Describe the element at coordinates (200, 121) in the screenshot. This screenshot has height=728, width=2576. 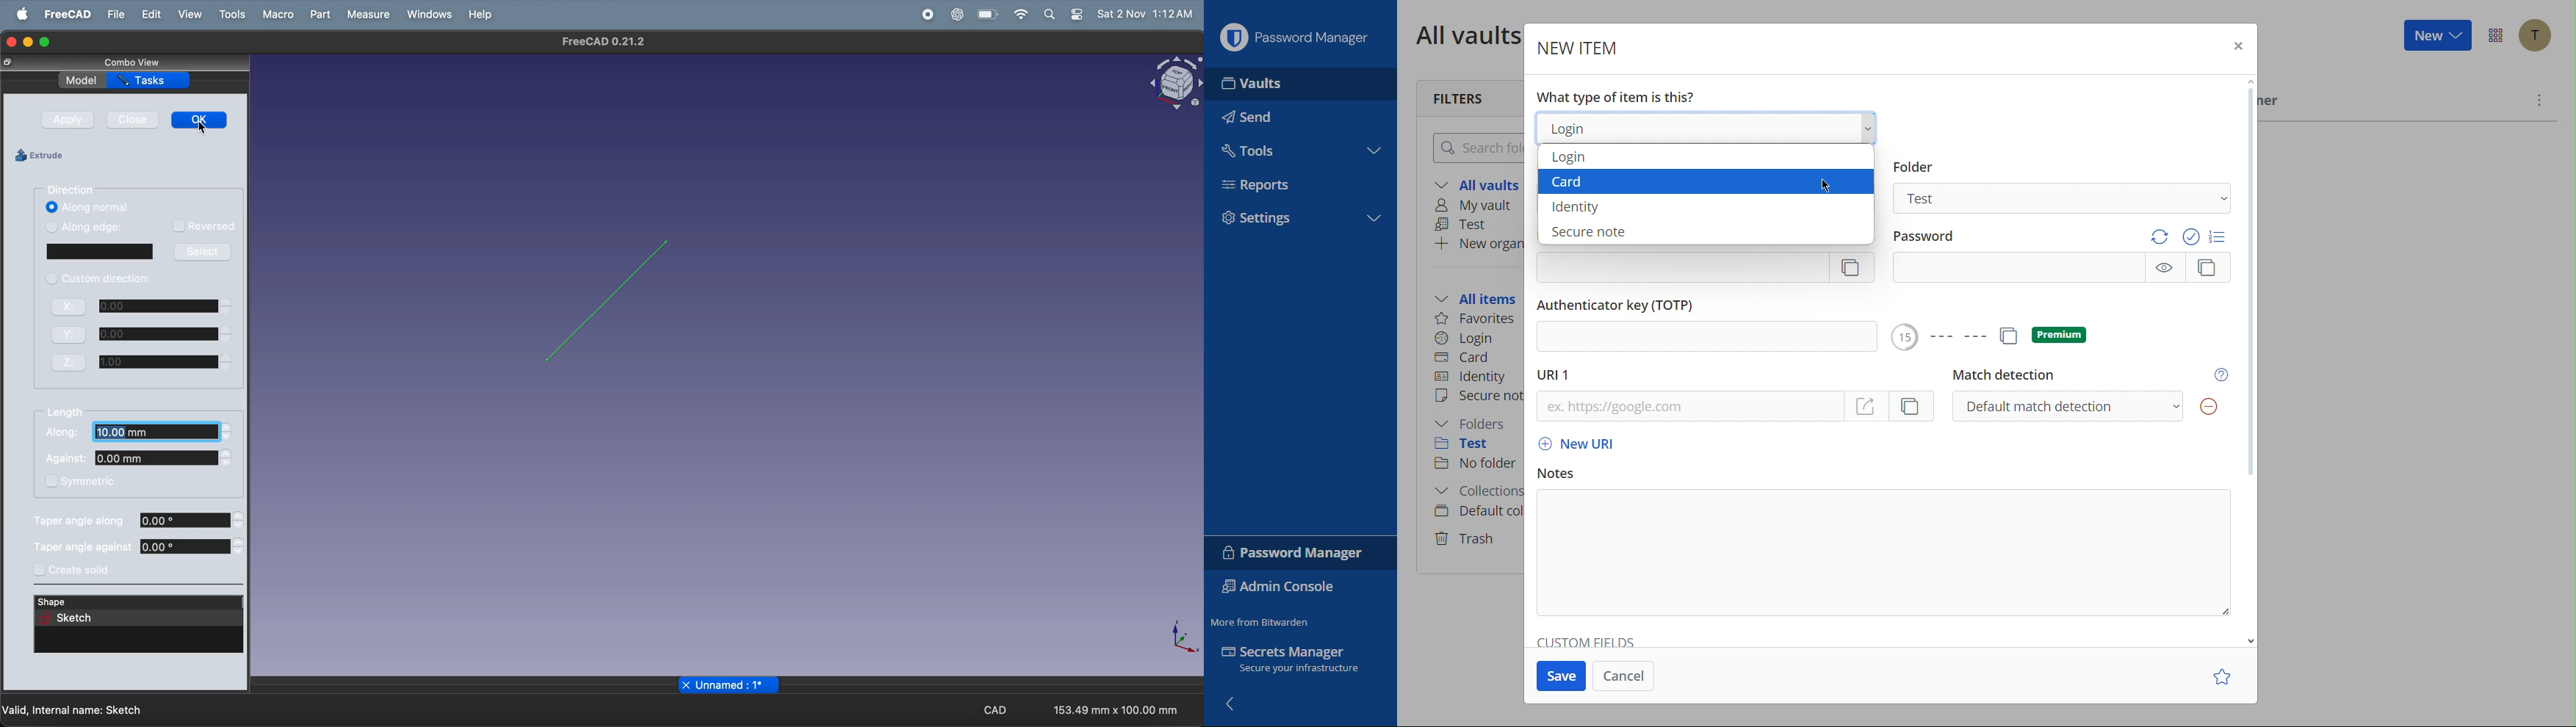
I see `ok` at that location.